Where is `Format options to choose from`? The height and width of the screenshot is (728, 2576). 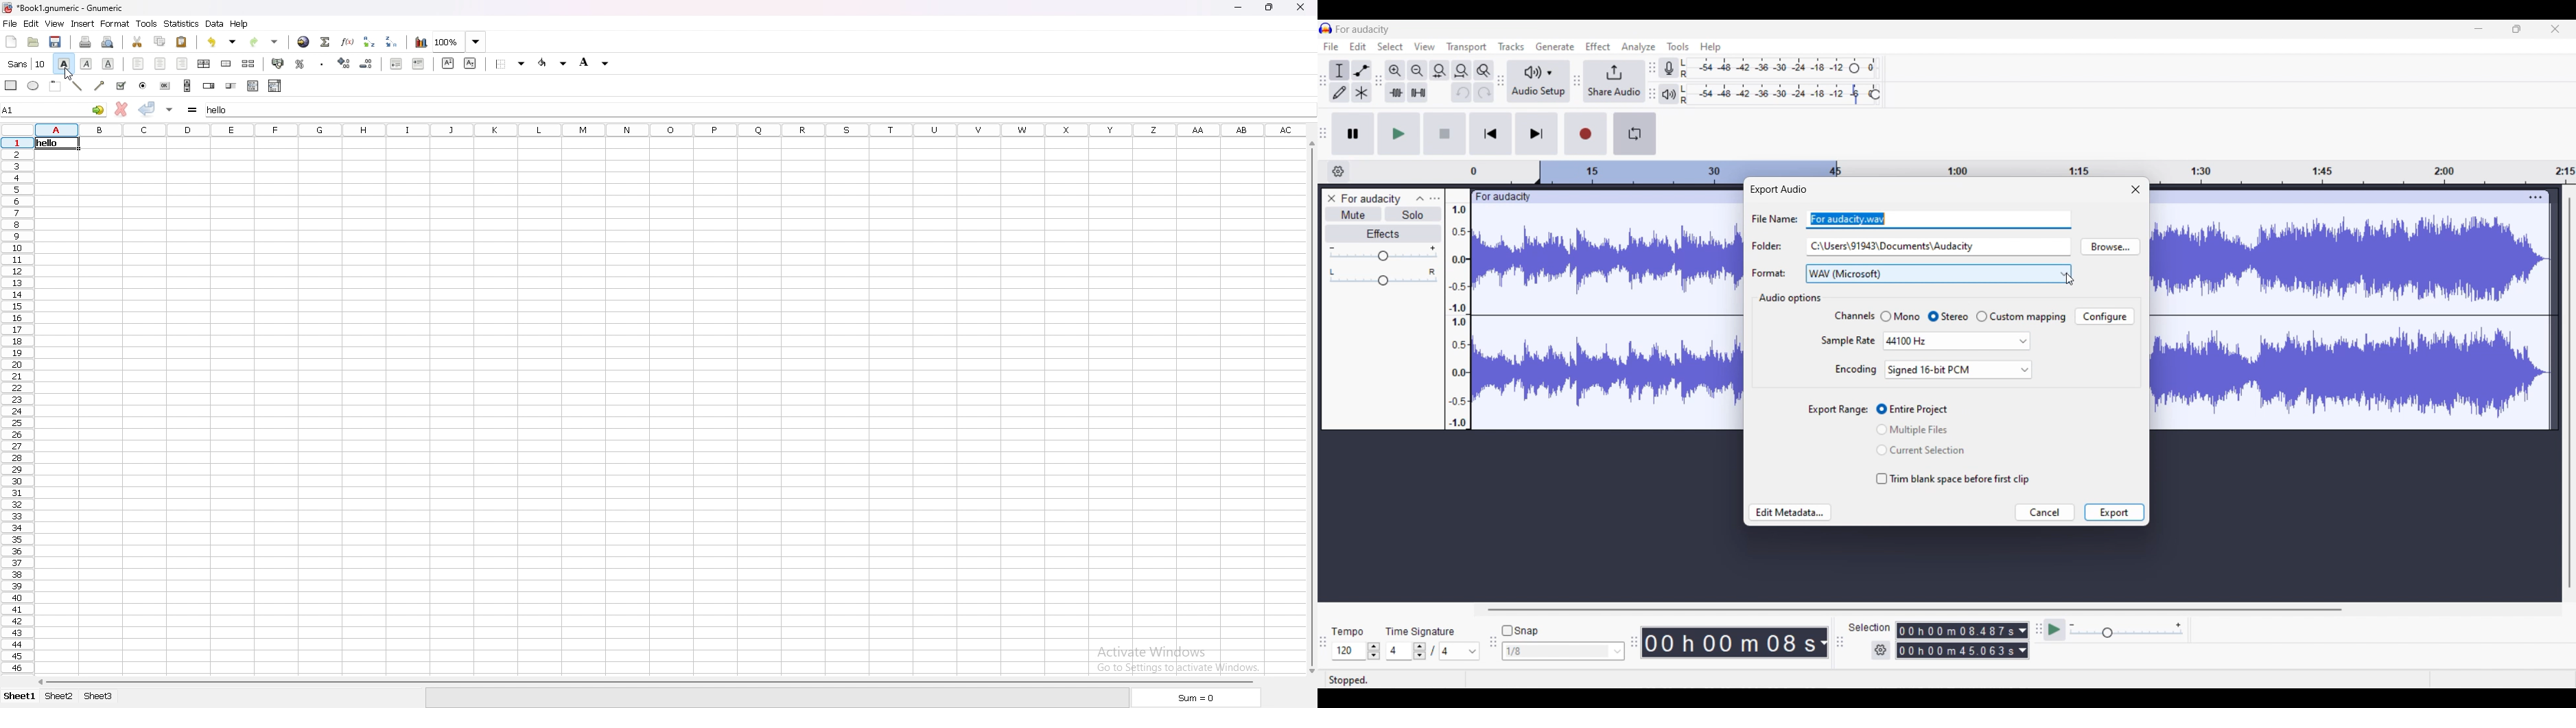
Format options to choose from is located at coordinates (1939, 274).